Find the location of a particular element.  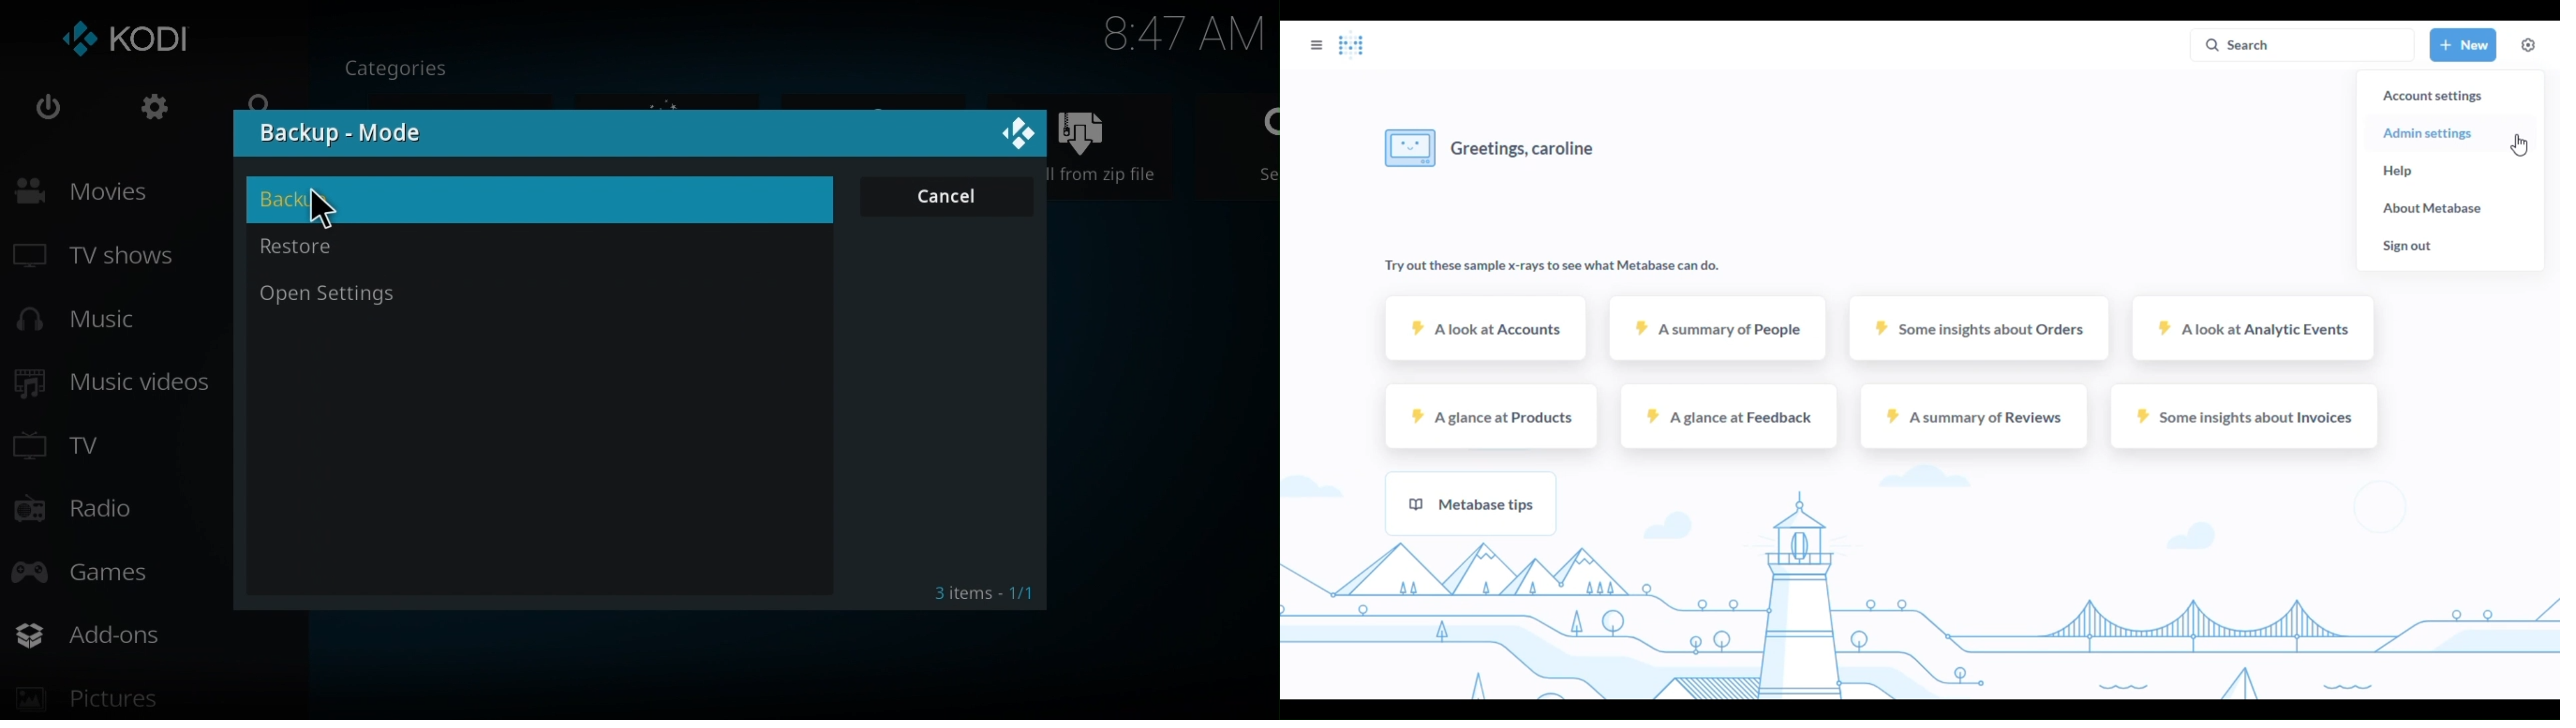

Settings is located at coordinates (146, 112).